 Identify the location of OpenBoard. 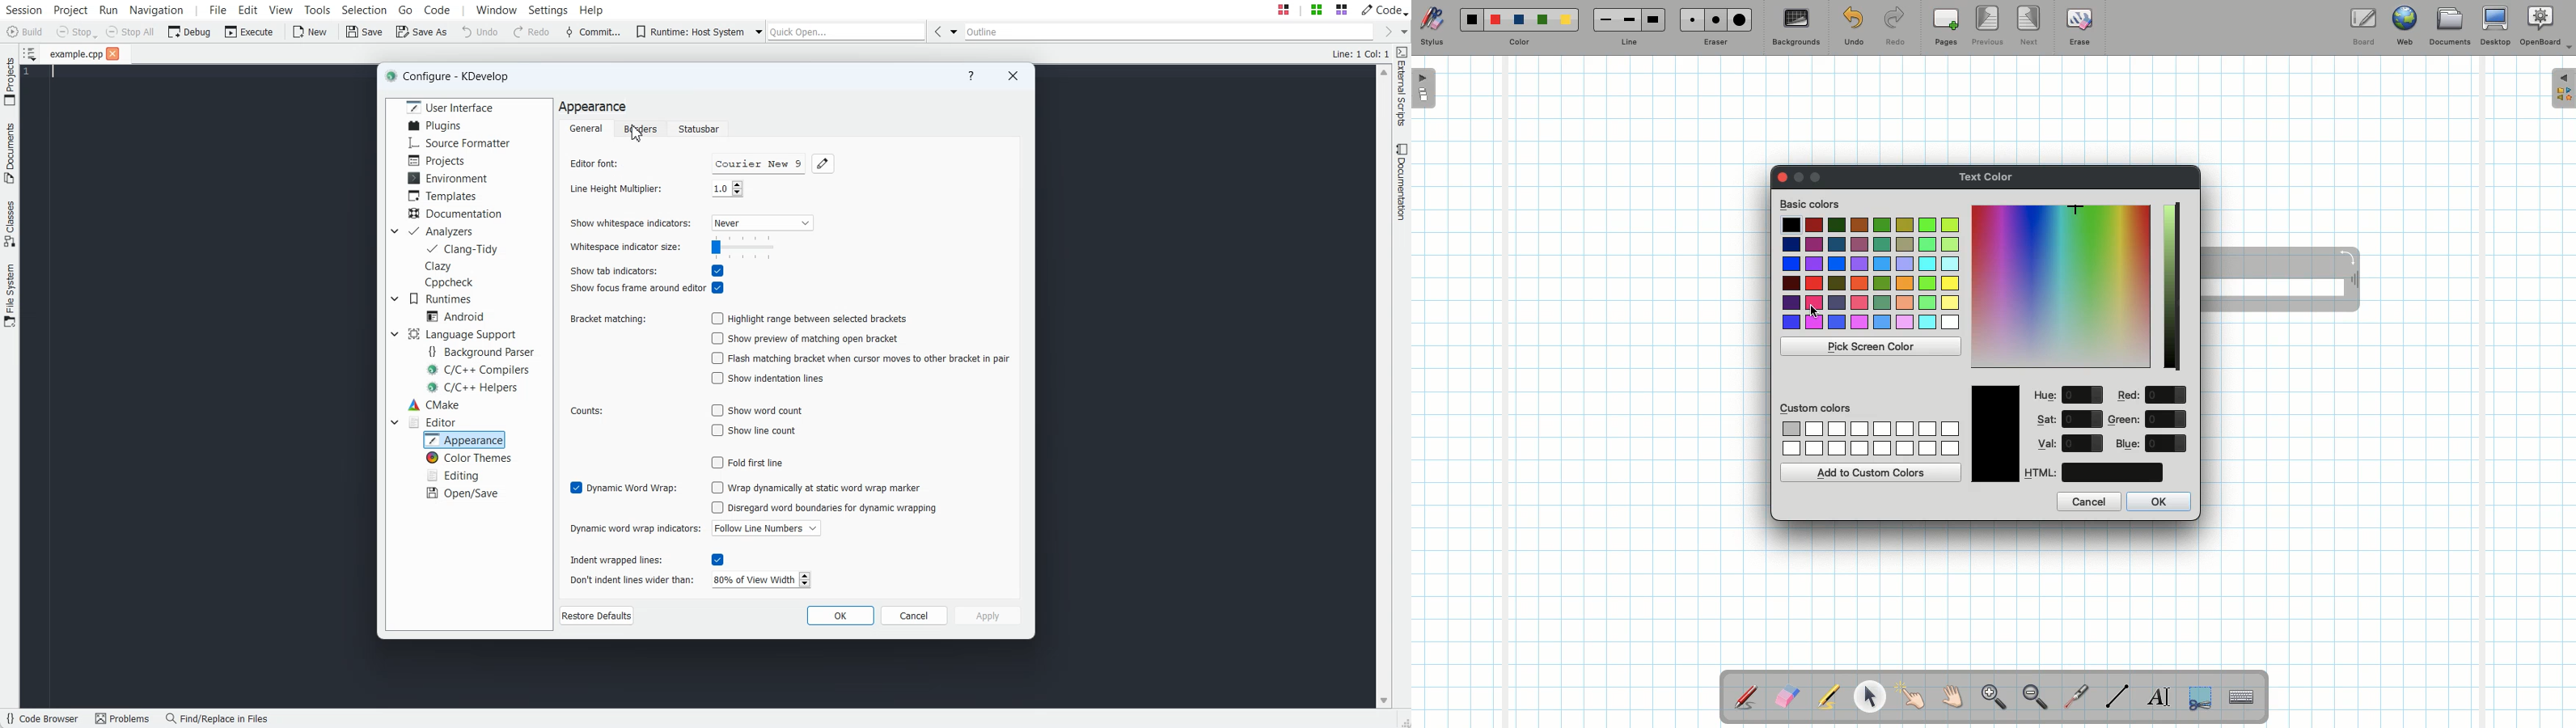
(2546, 26).